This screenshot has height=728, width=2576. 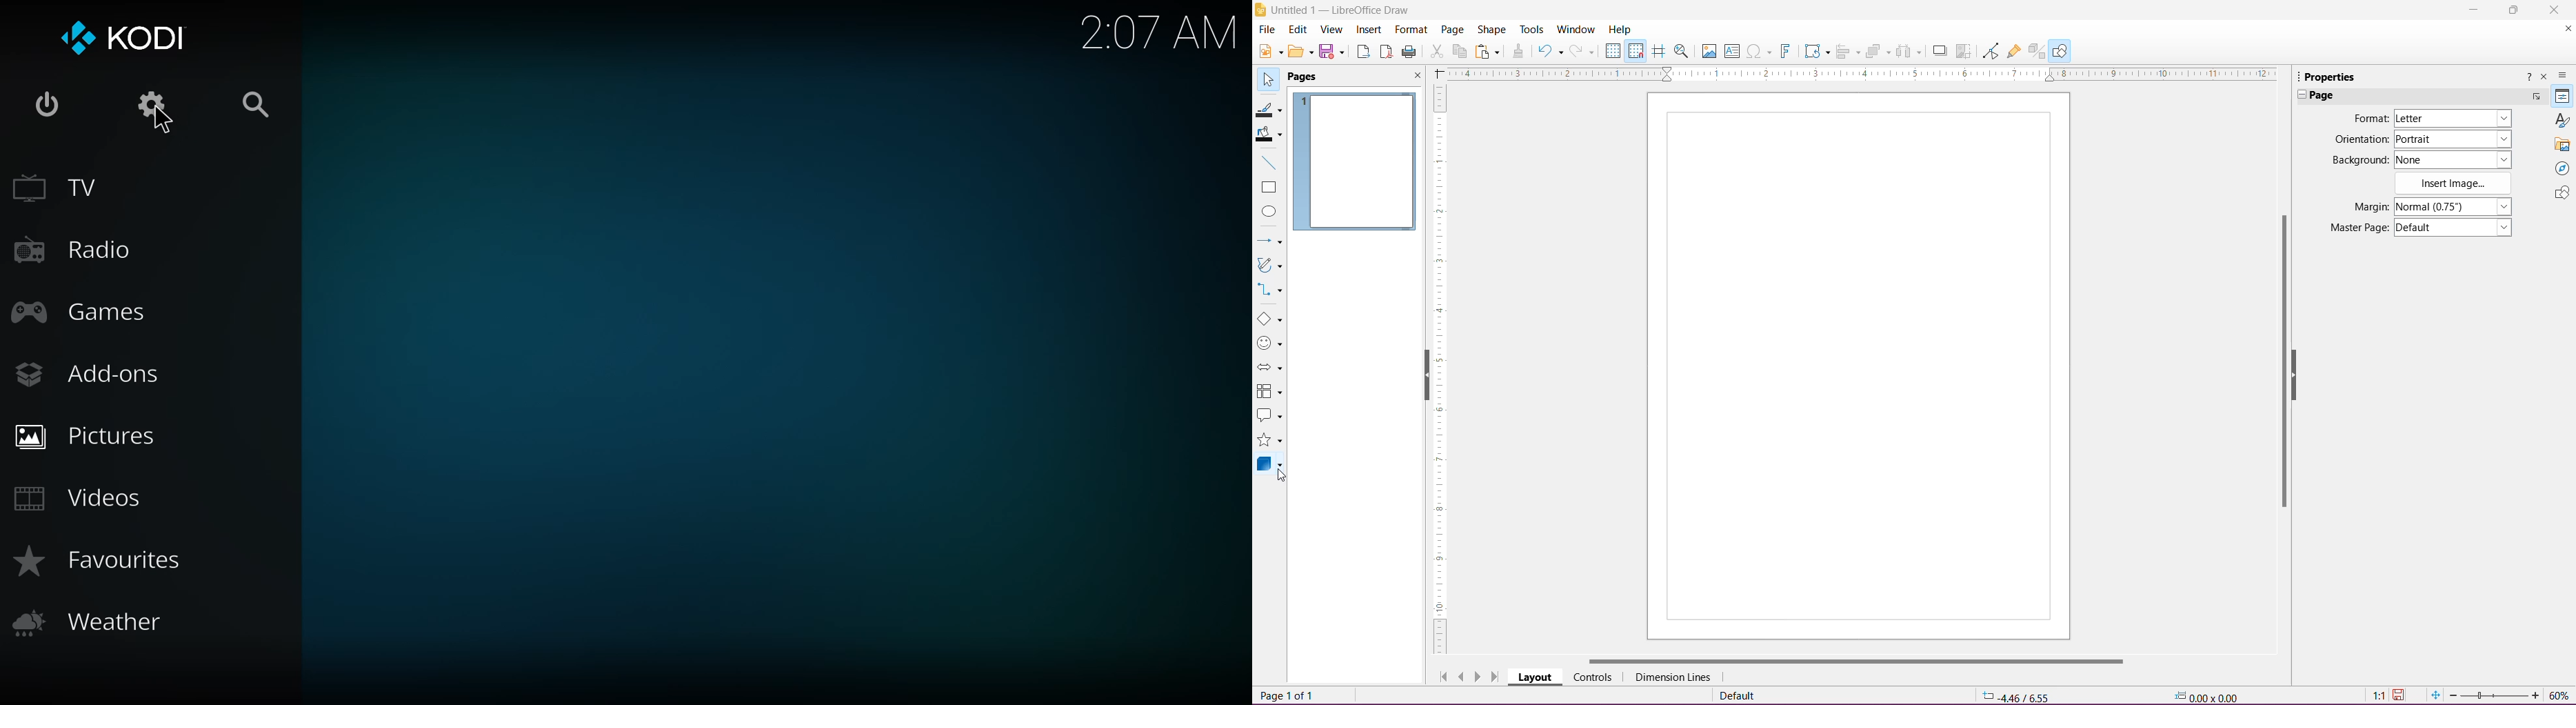 What do you see at coordinates (2535, 695) in the screenshot?
I see `Zoom In` at bounding box center [2535, 695].